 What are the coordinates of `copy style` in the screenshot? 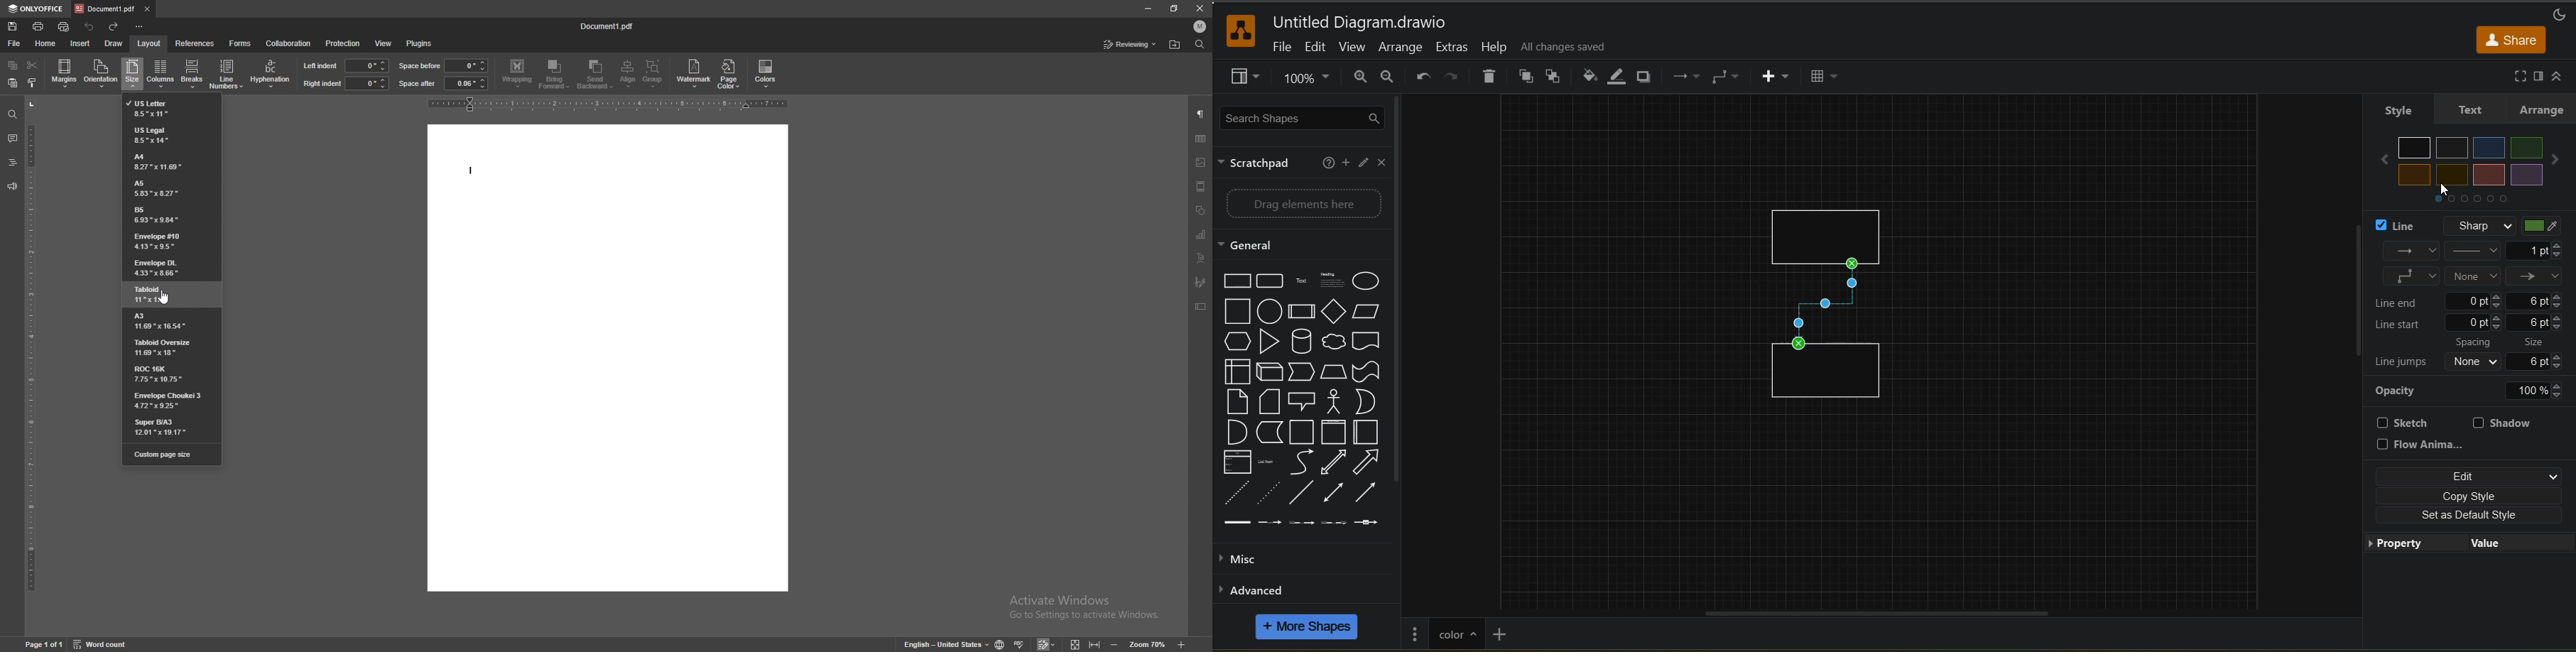 It's located at (2469, 495).